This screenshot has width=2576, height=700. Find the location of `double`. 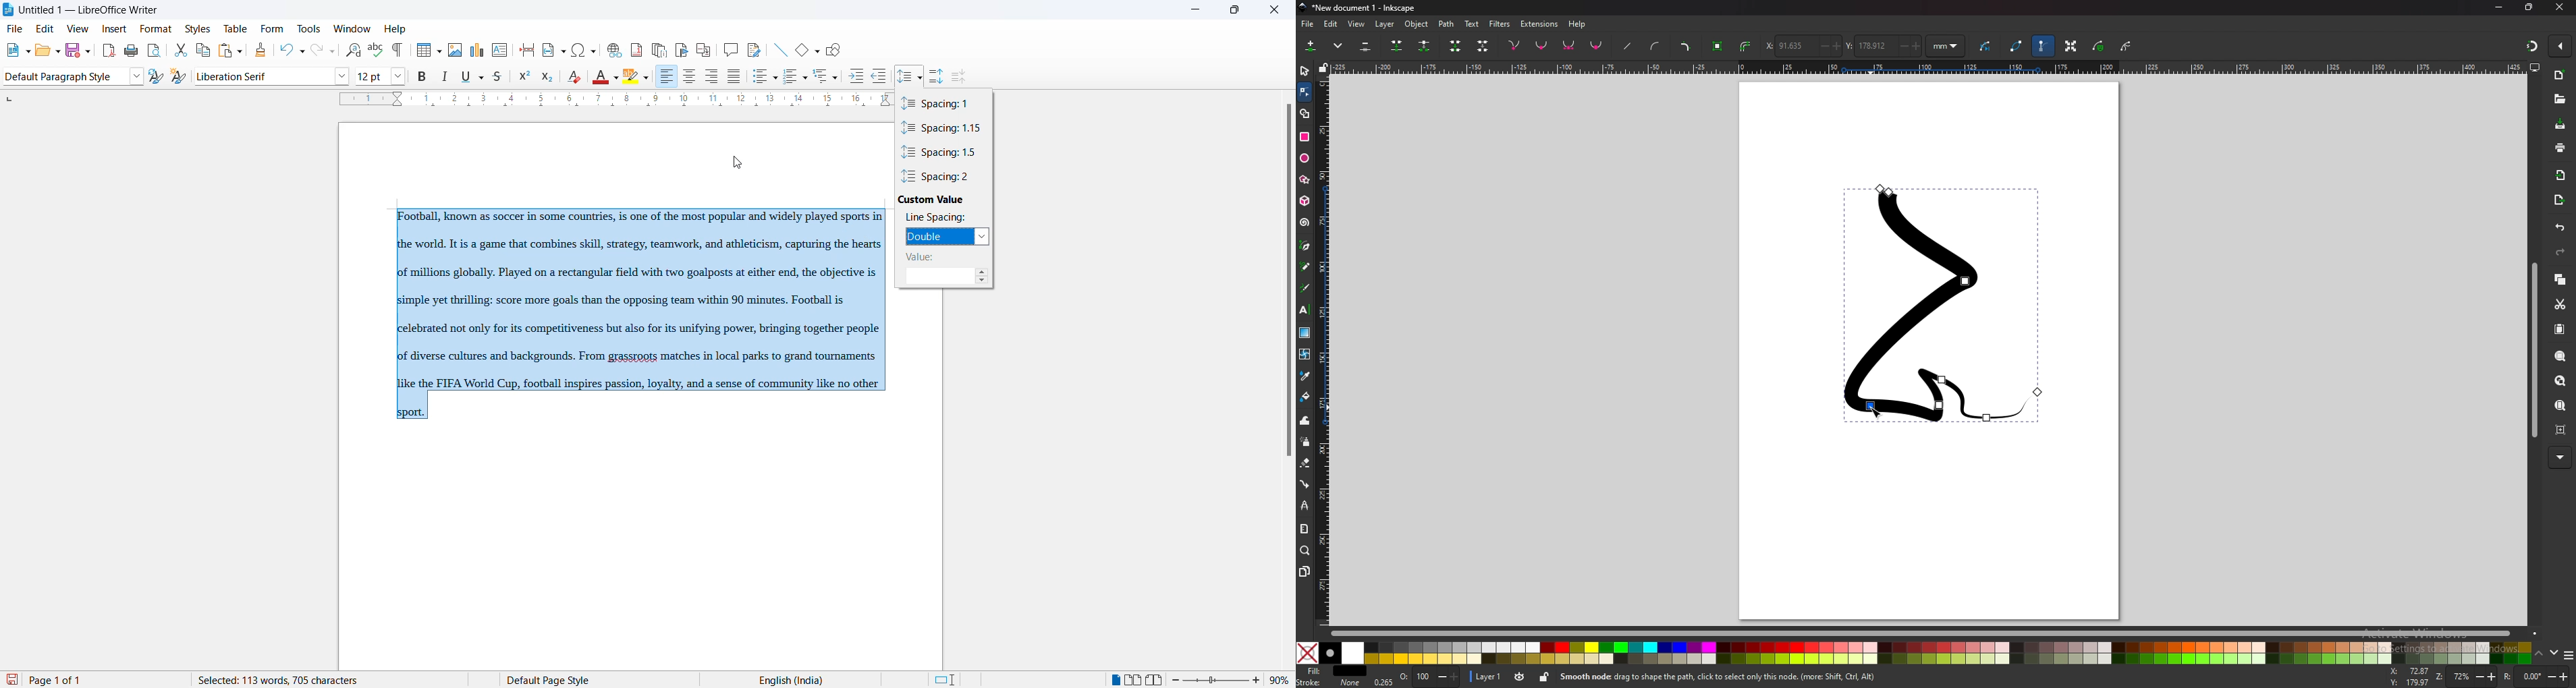

double is located at coordinates (948, 236).